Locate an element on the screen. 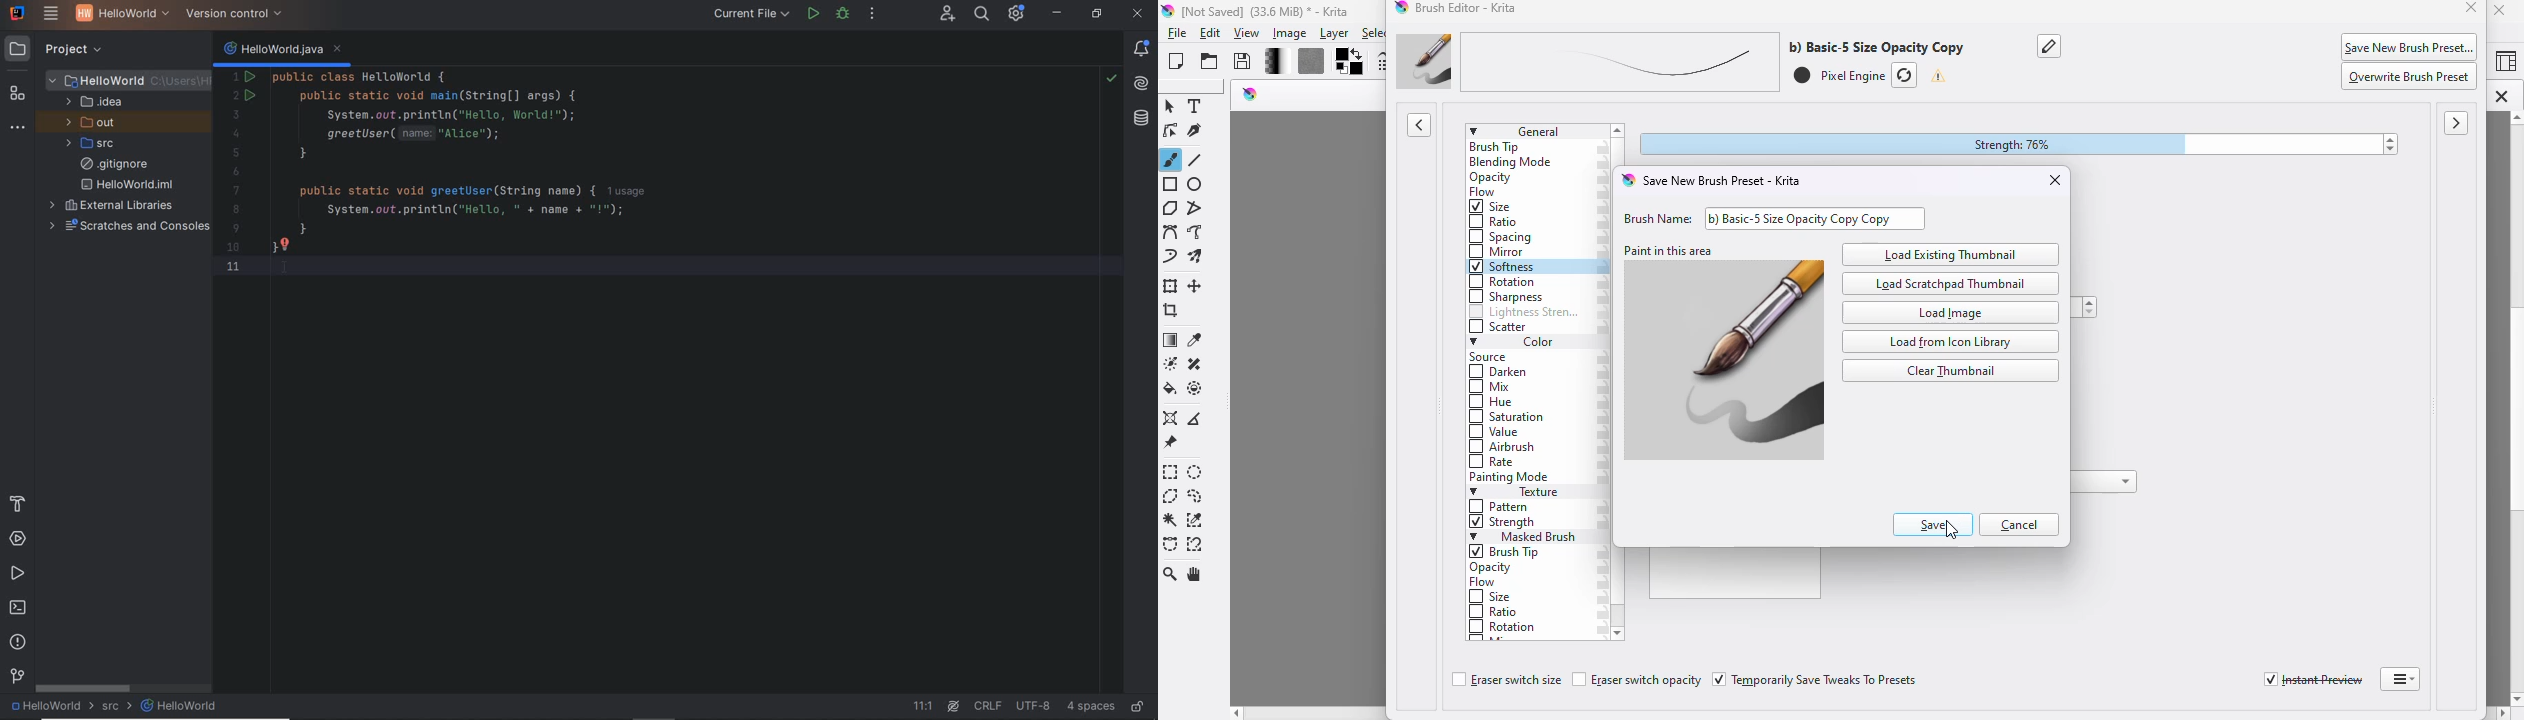 This screenshot has width=2548, height=728. version control is located at coordinates (235, 14).